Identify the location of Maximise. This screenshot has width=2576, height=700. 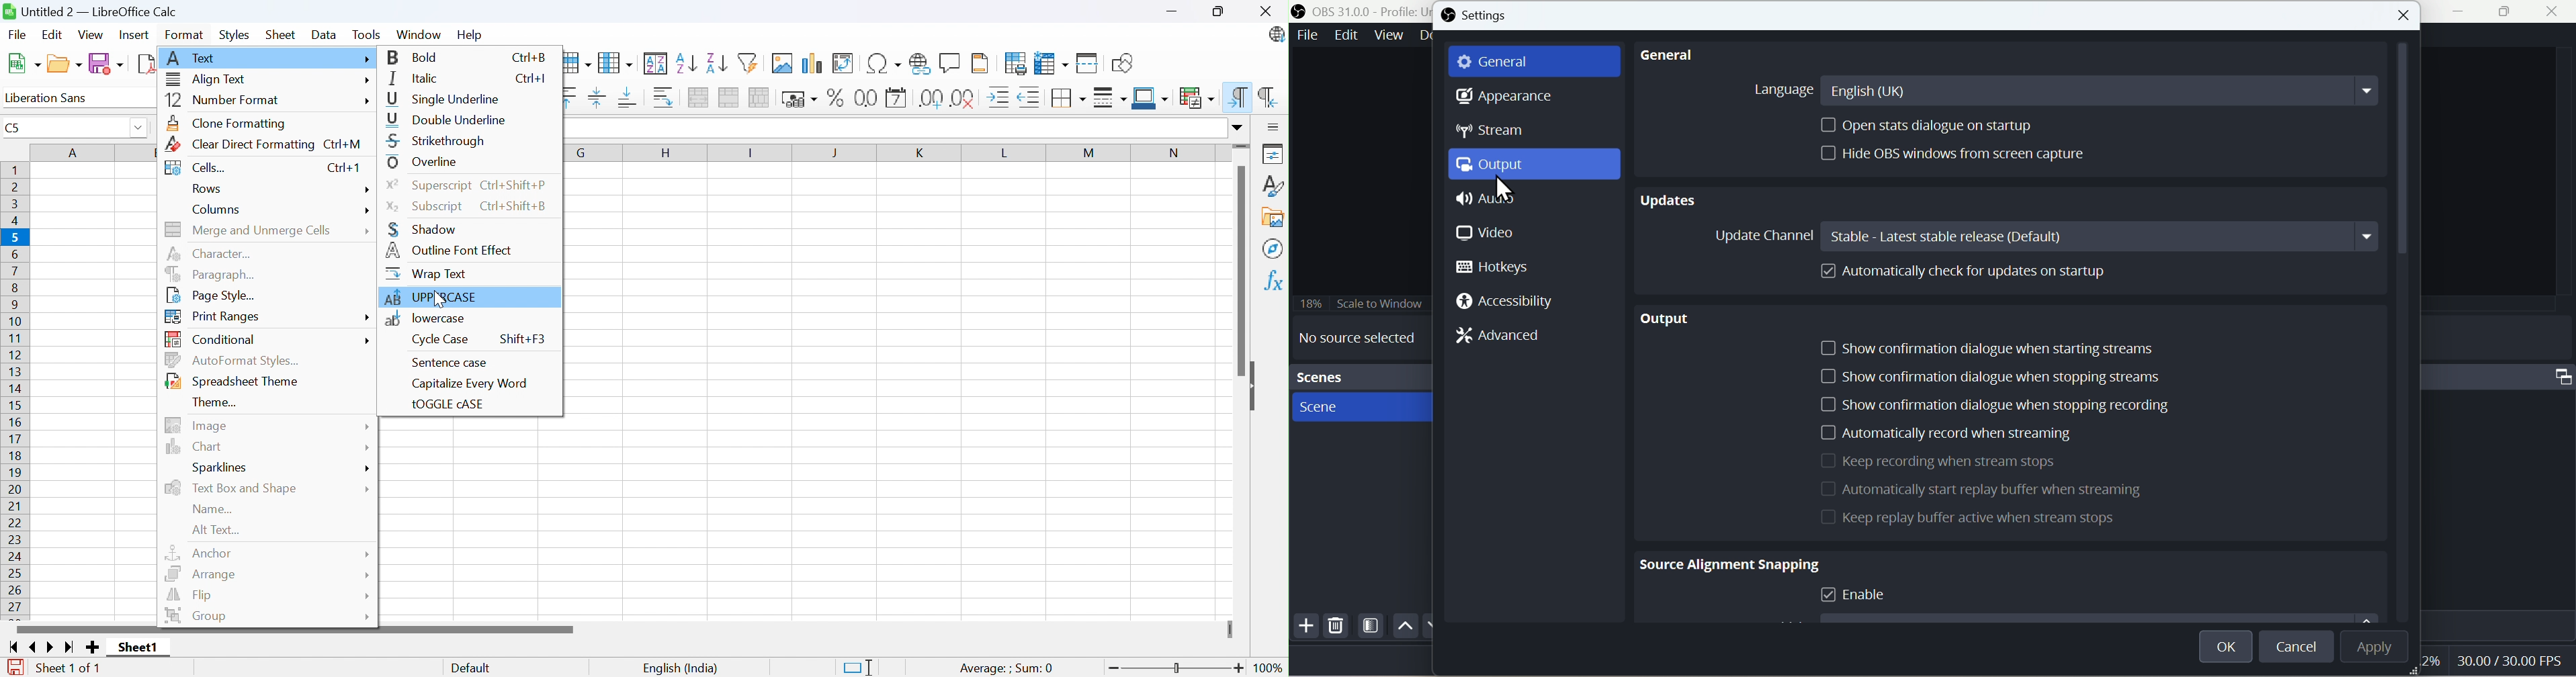
(2511, 12).